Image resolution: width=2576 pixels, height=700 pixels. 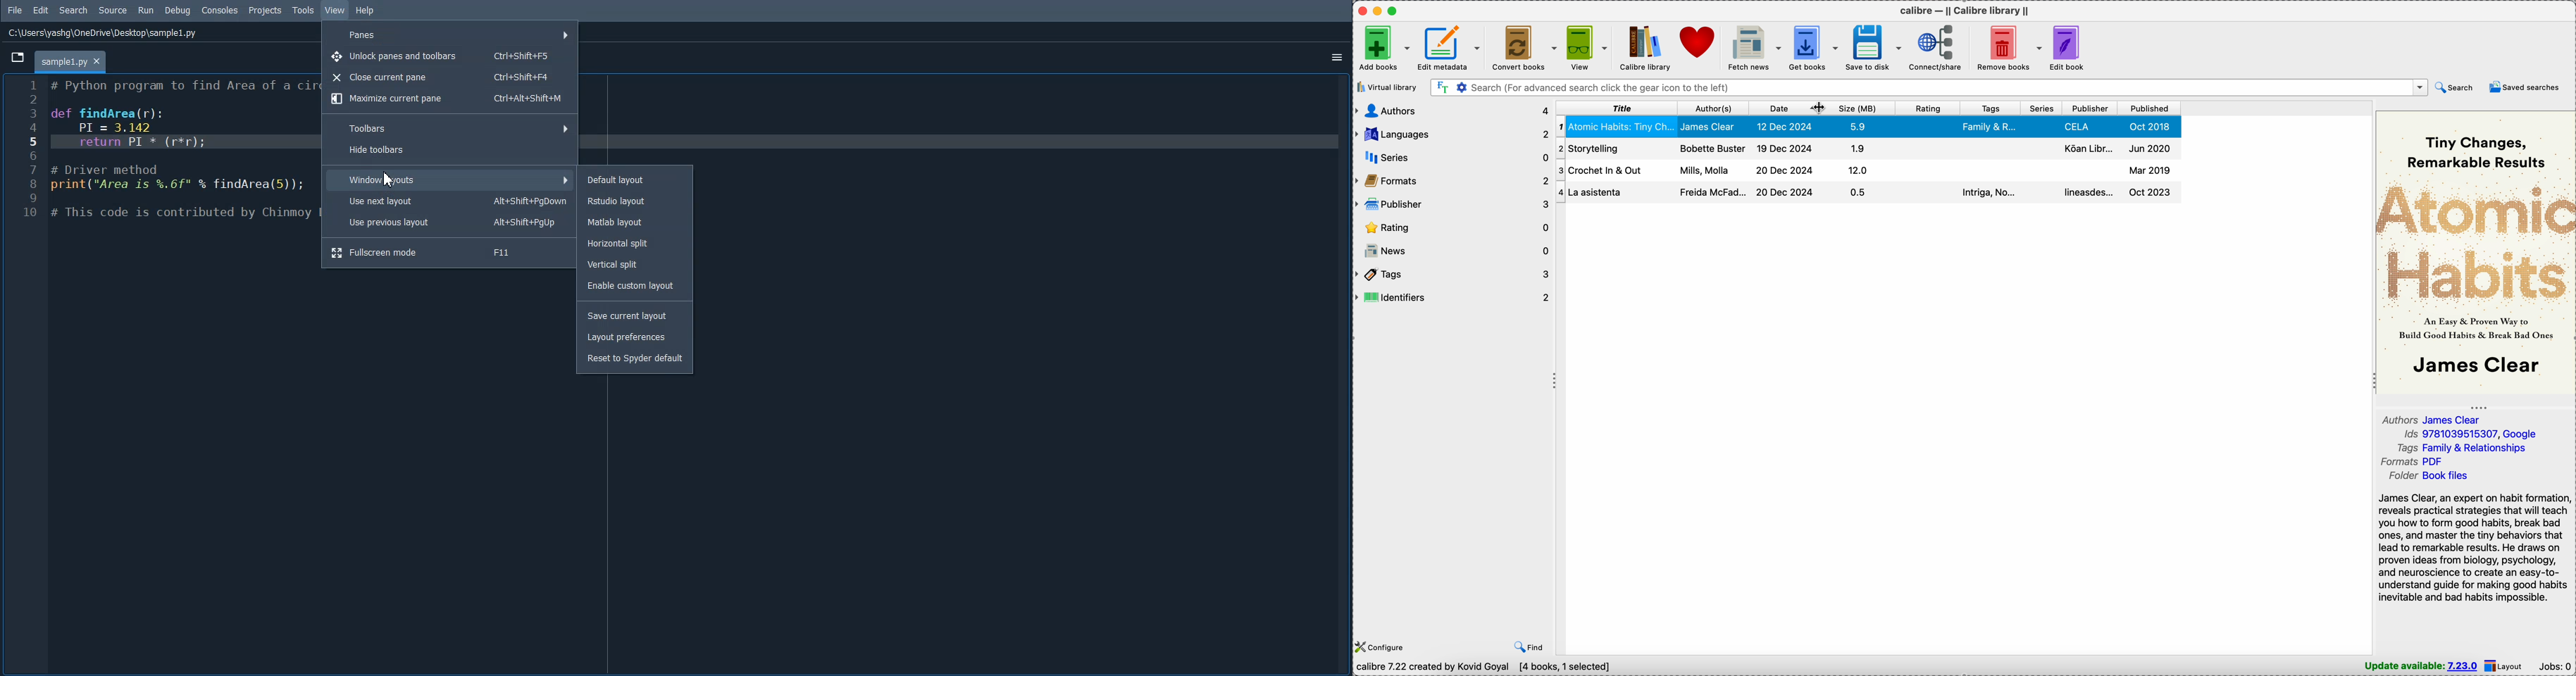 I want to click on rating, so click(x=1453, y=227).